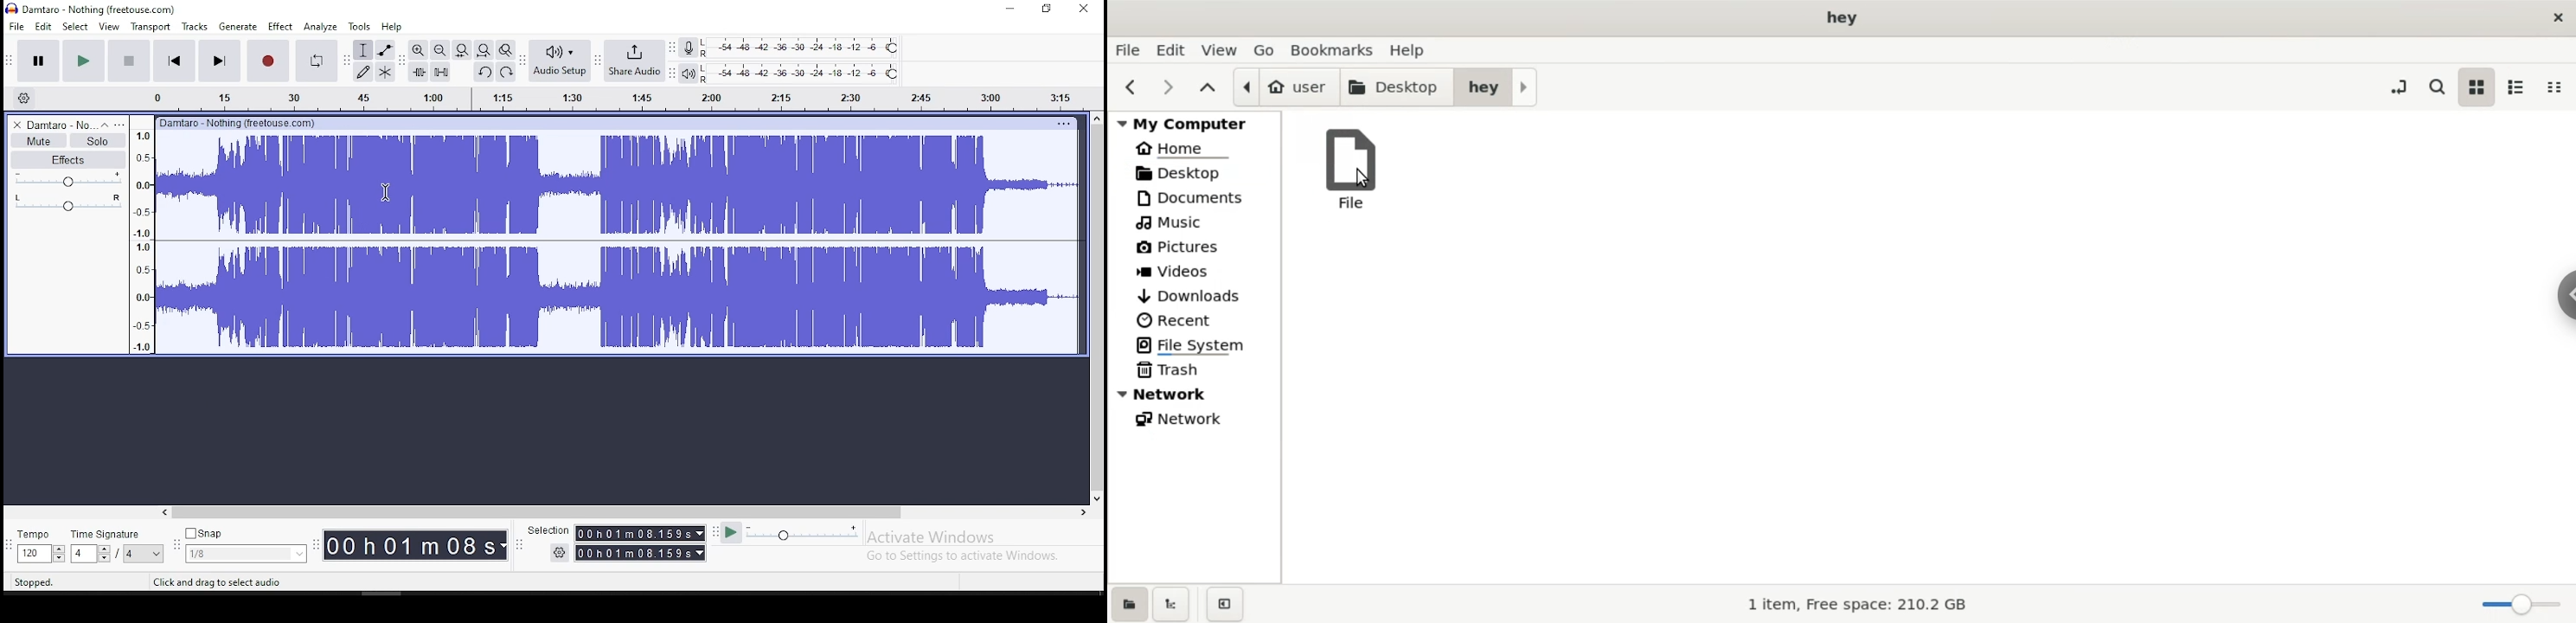  Describe the element at coordinates (194, 27) in the screenshot. I see `tracks` at that location.